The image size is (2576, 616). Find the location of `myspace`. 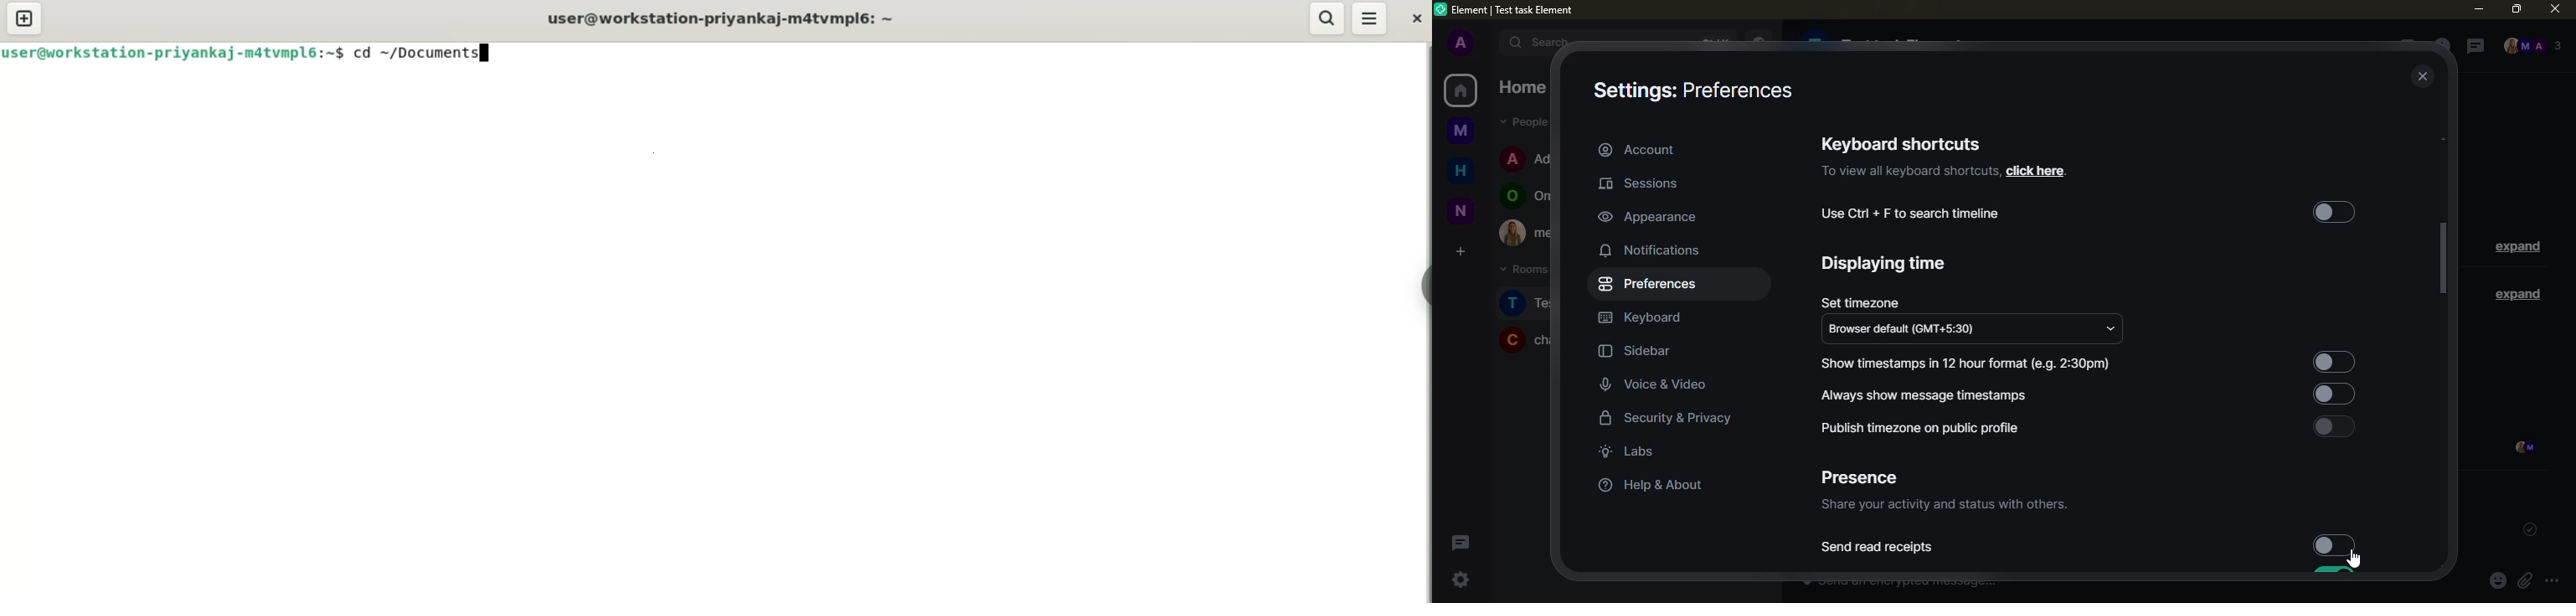

myspace is located at coordinates (1461, 129).